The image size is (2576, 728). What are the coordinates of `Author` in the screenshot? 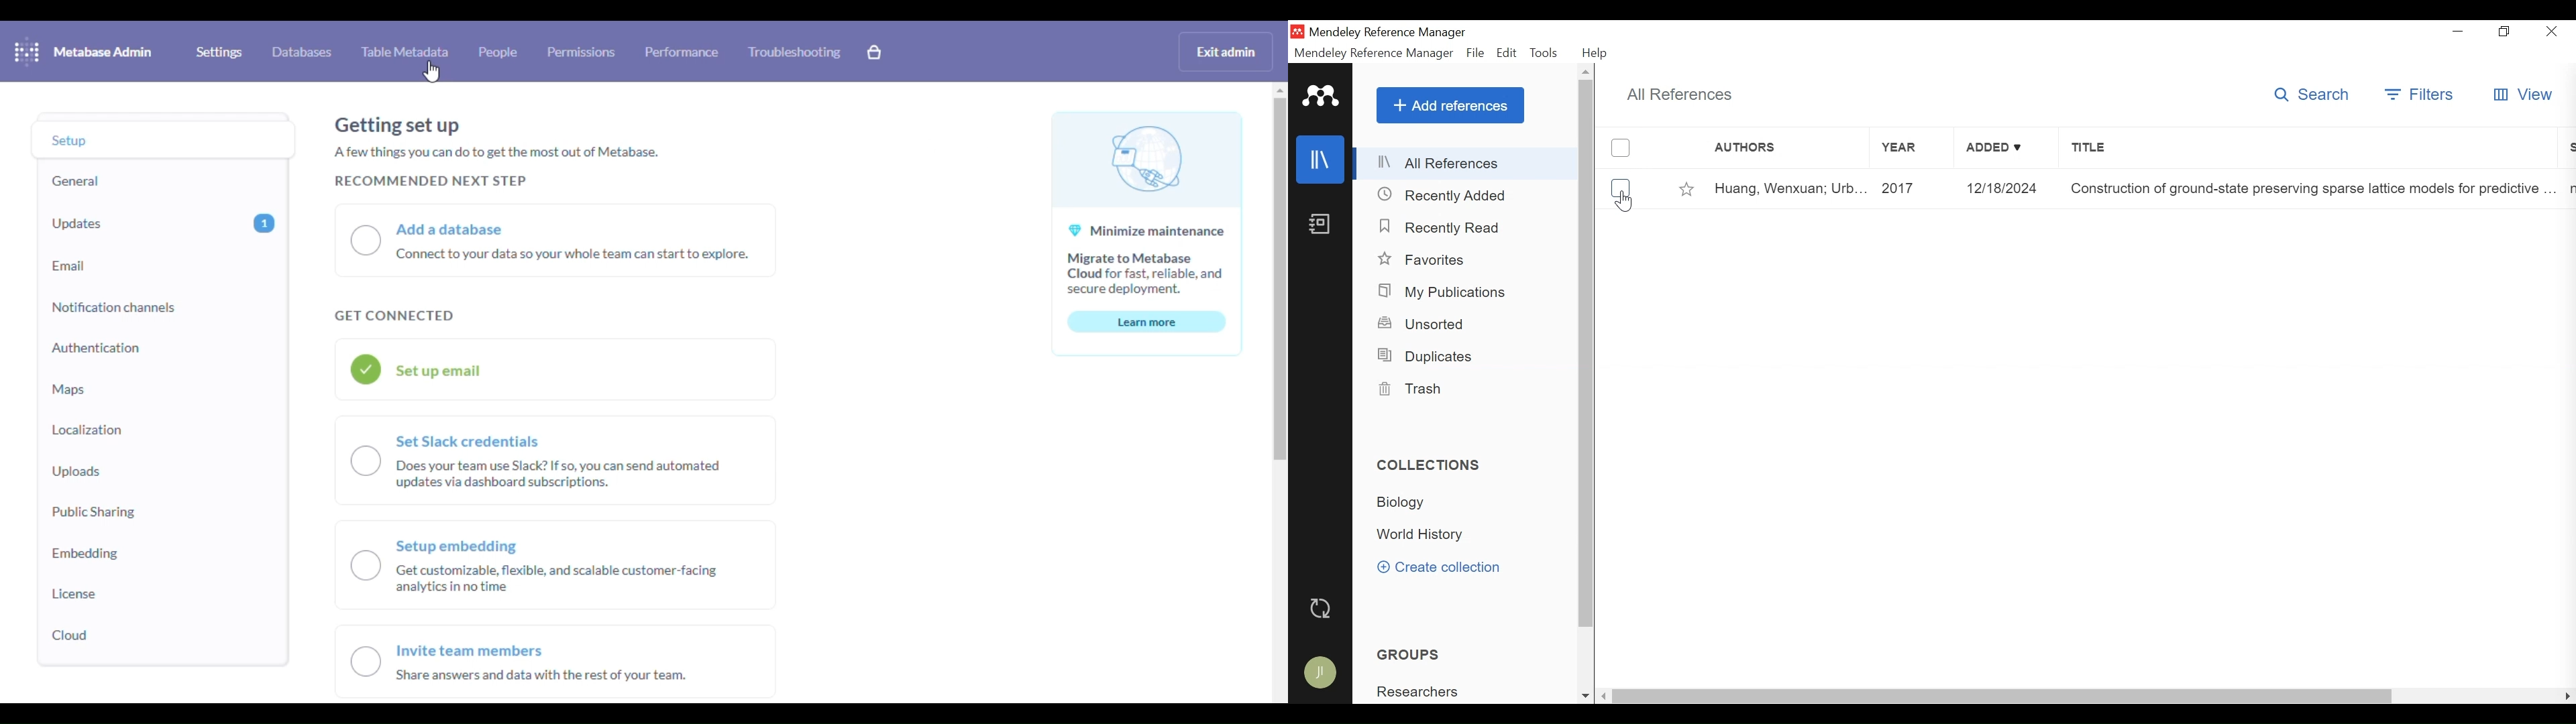 It's located at (1790, 190).